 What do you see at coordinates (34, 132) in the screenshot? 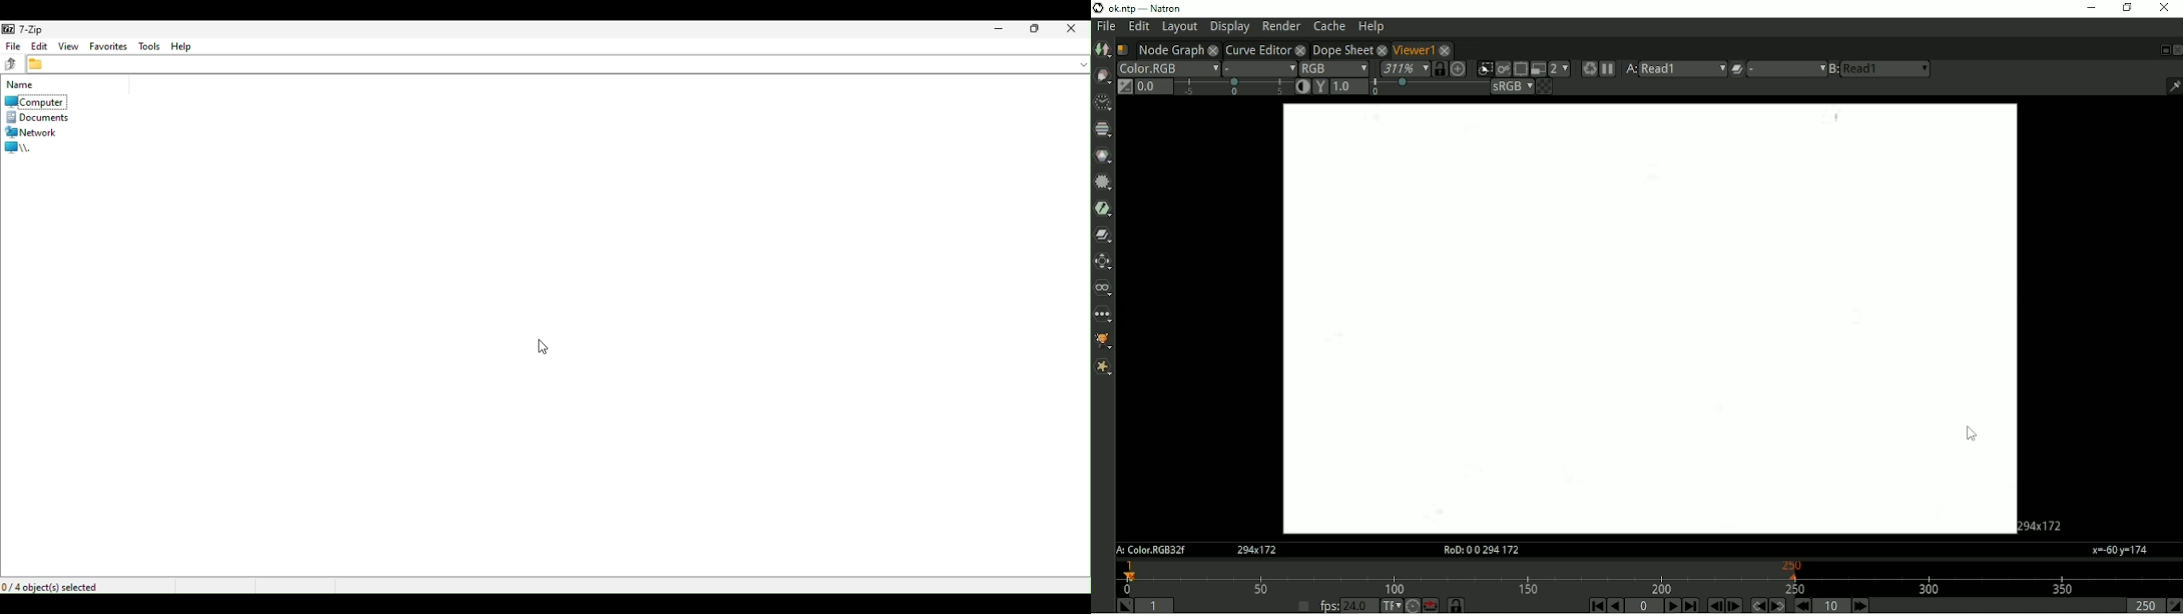
I see `Network` at bounding box center [34, 132].